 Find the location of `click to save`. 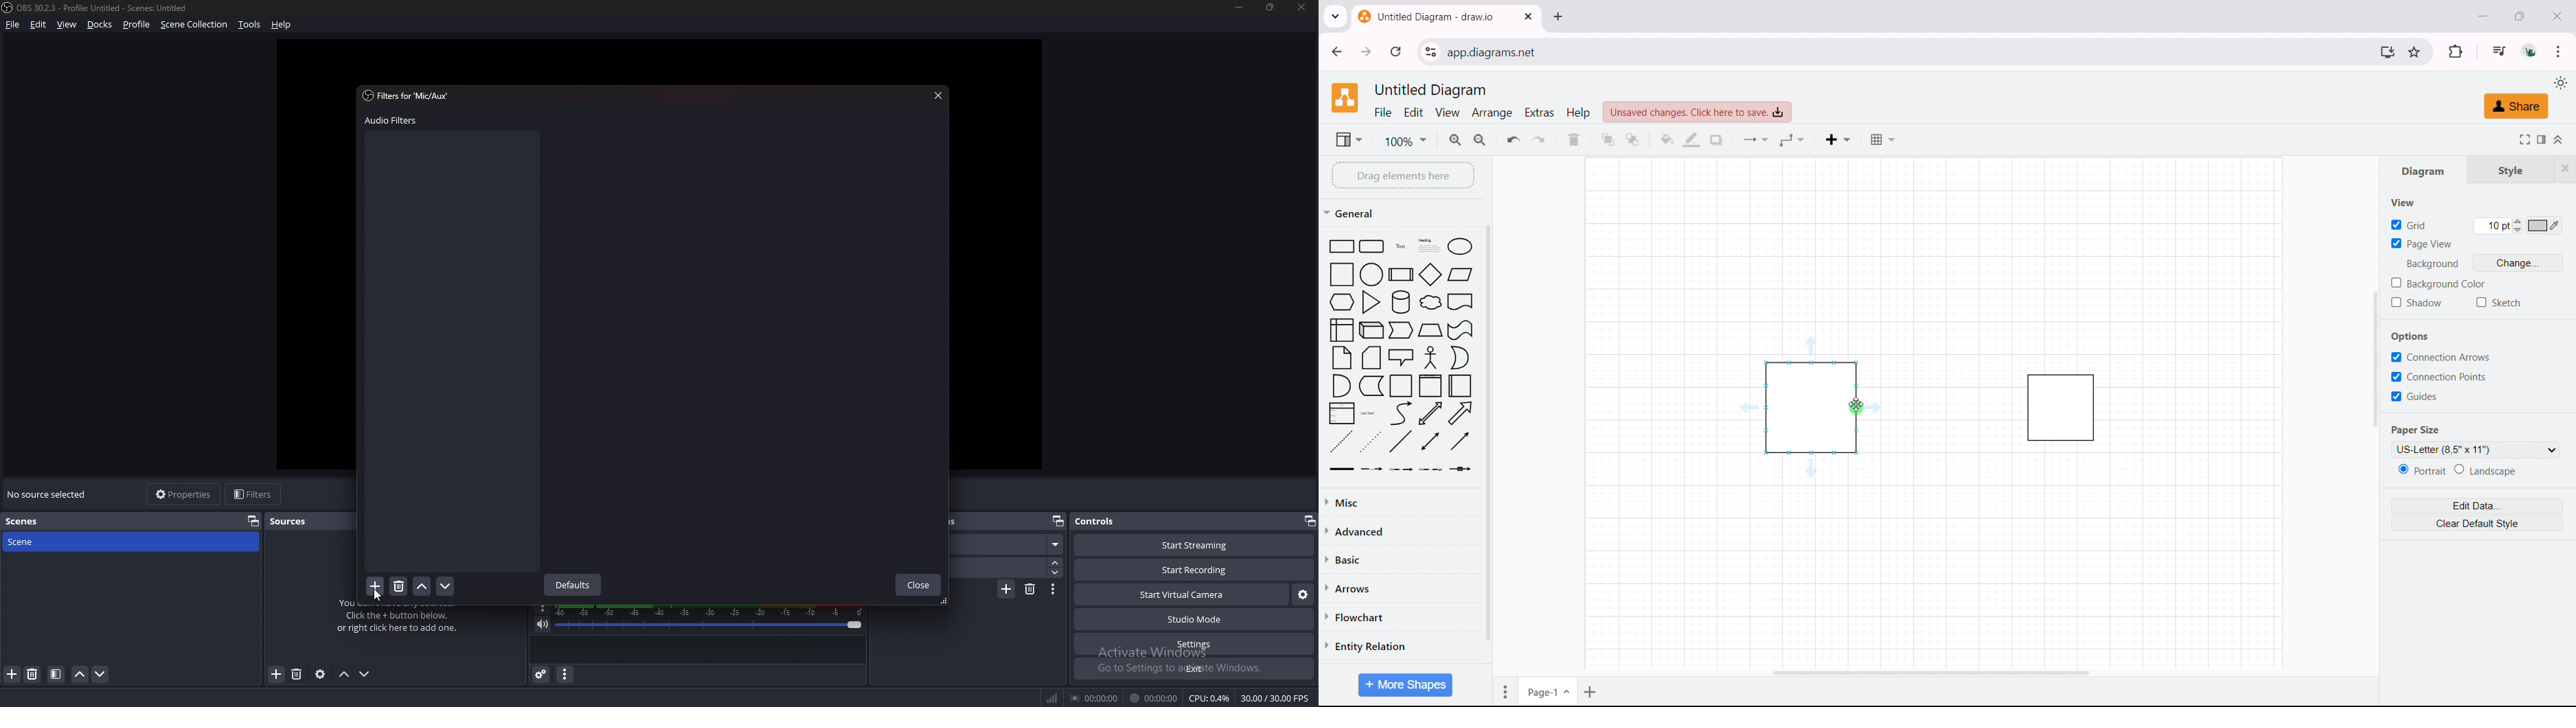

click to save is located at coordinates (1697, 112).